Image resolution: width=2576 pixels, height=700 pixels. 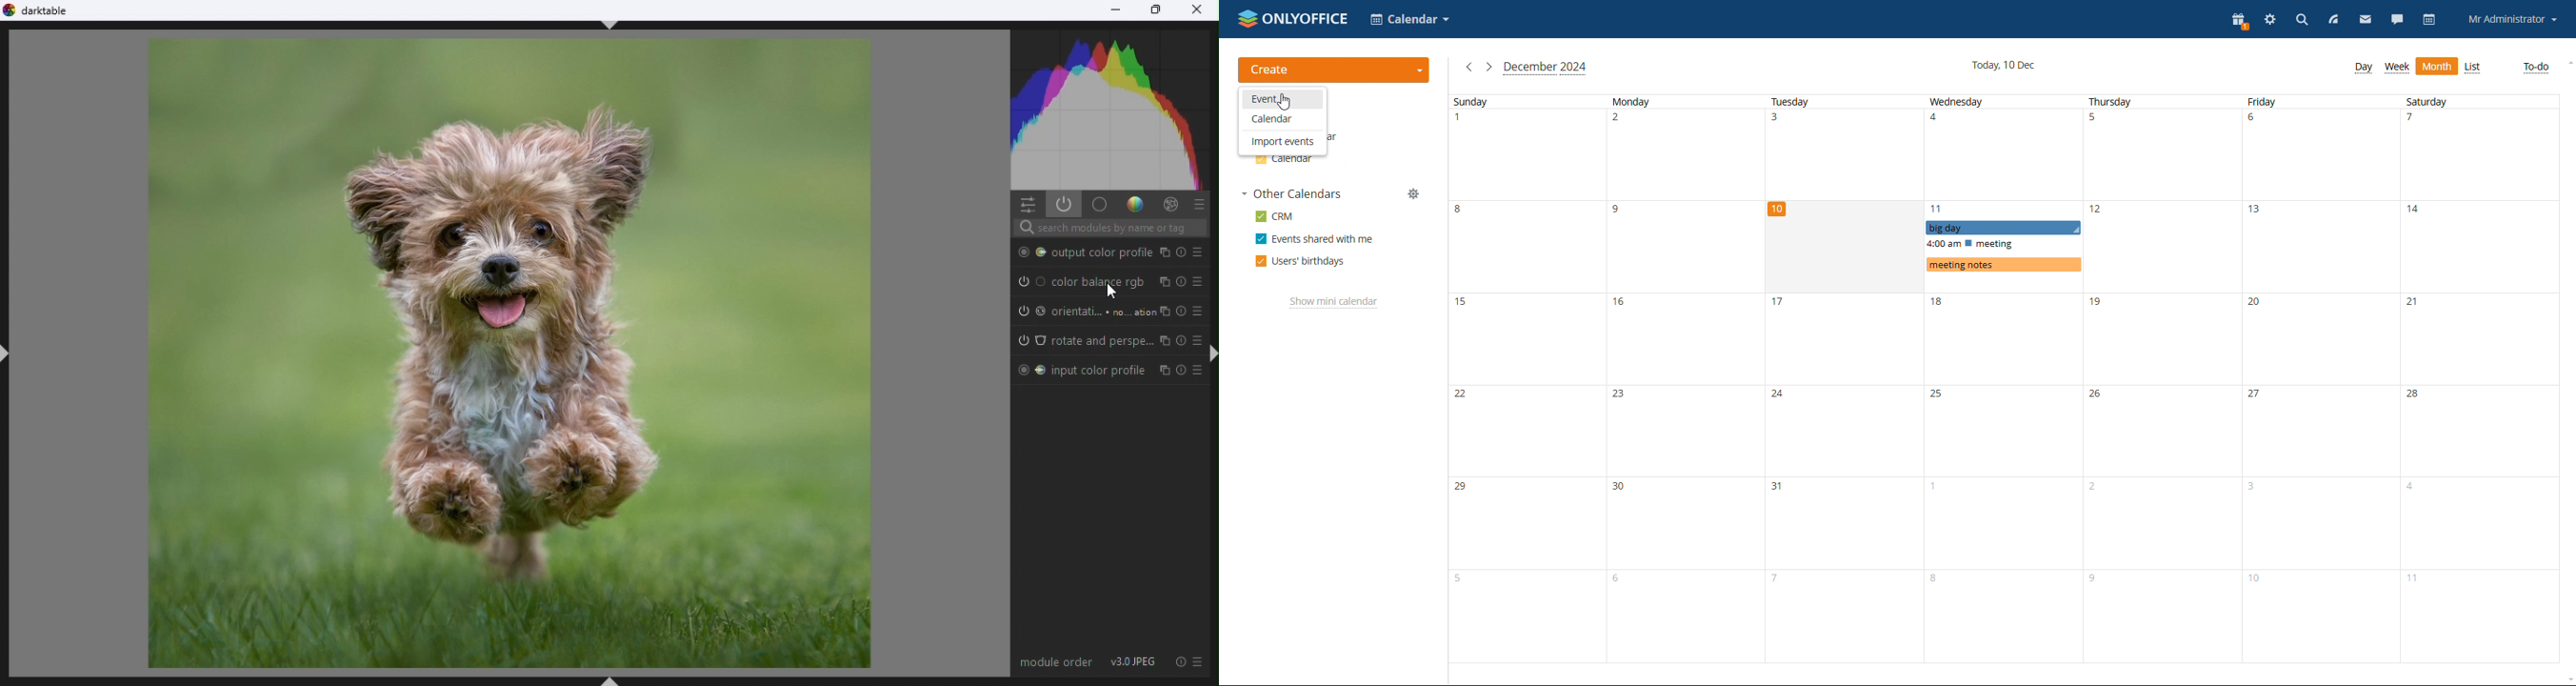 I want to click on sunday, so click(x=1527, y=378).